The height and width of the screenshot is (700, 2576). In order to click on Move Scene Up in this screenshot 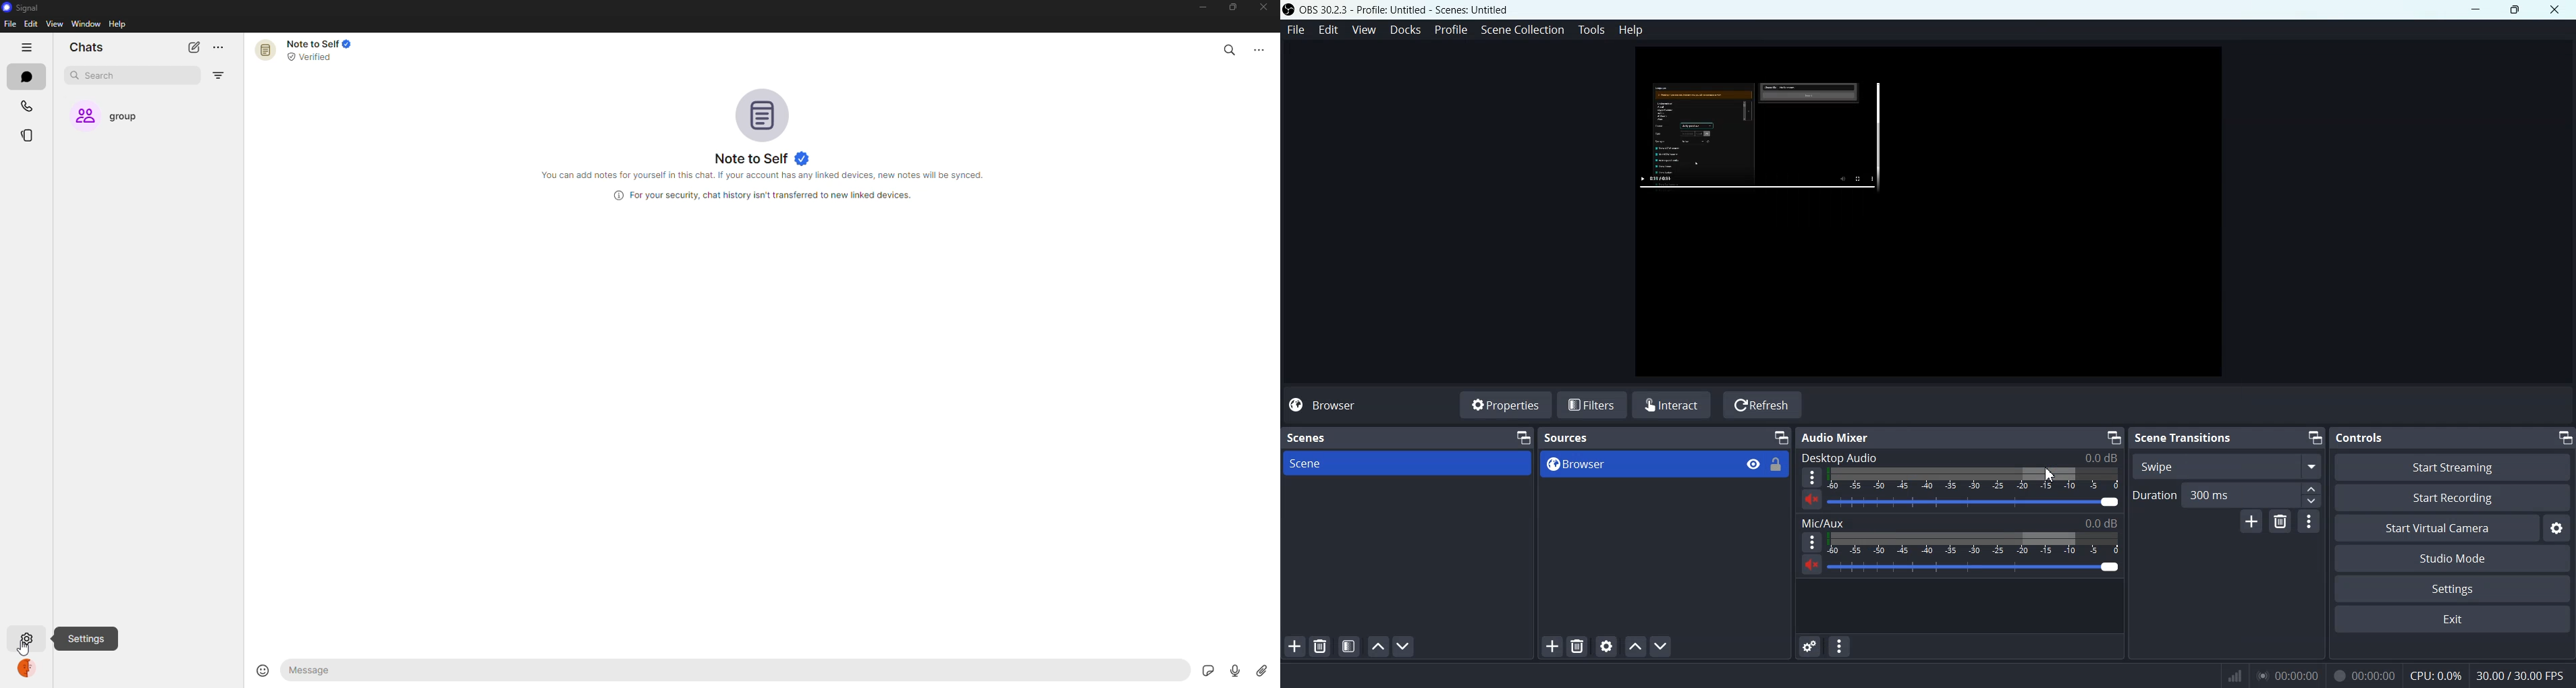, I will do `click(1636, 646)`.